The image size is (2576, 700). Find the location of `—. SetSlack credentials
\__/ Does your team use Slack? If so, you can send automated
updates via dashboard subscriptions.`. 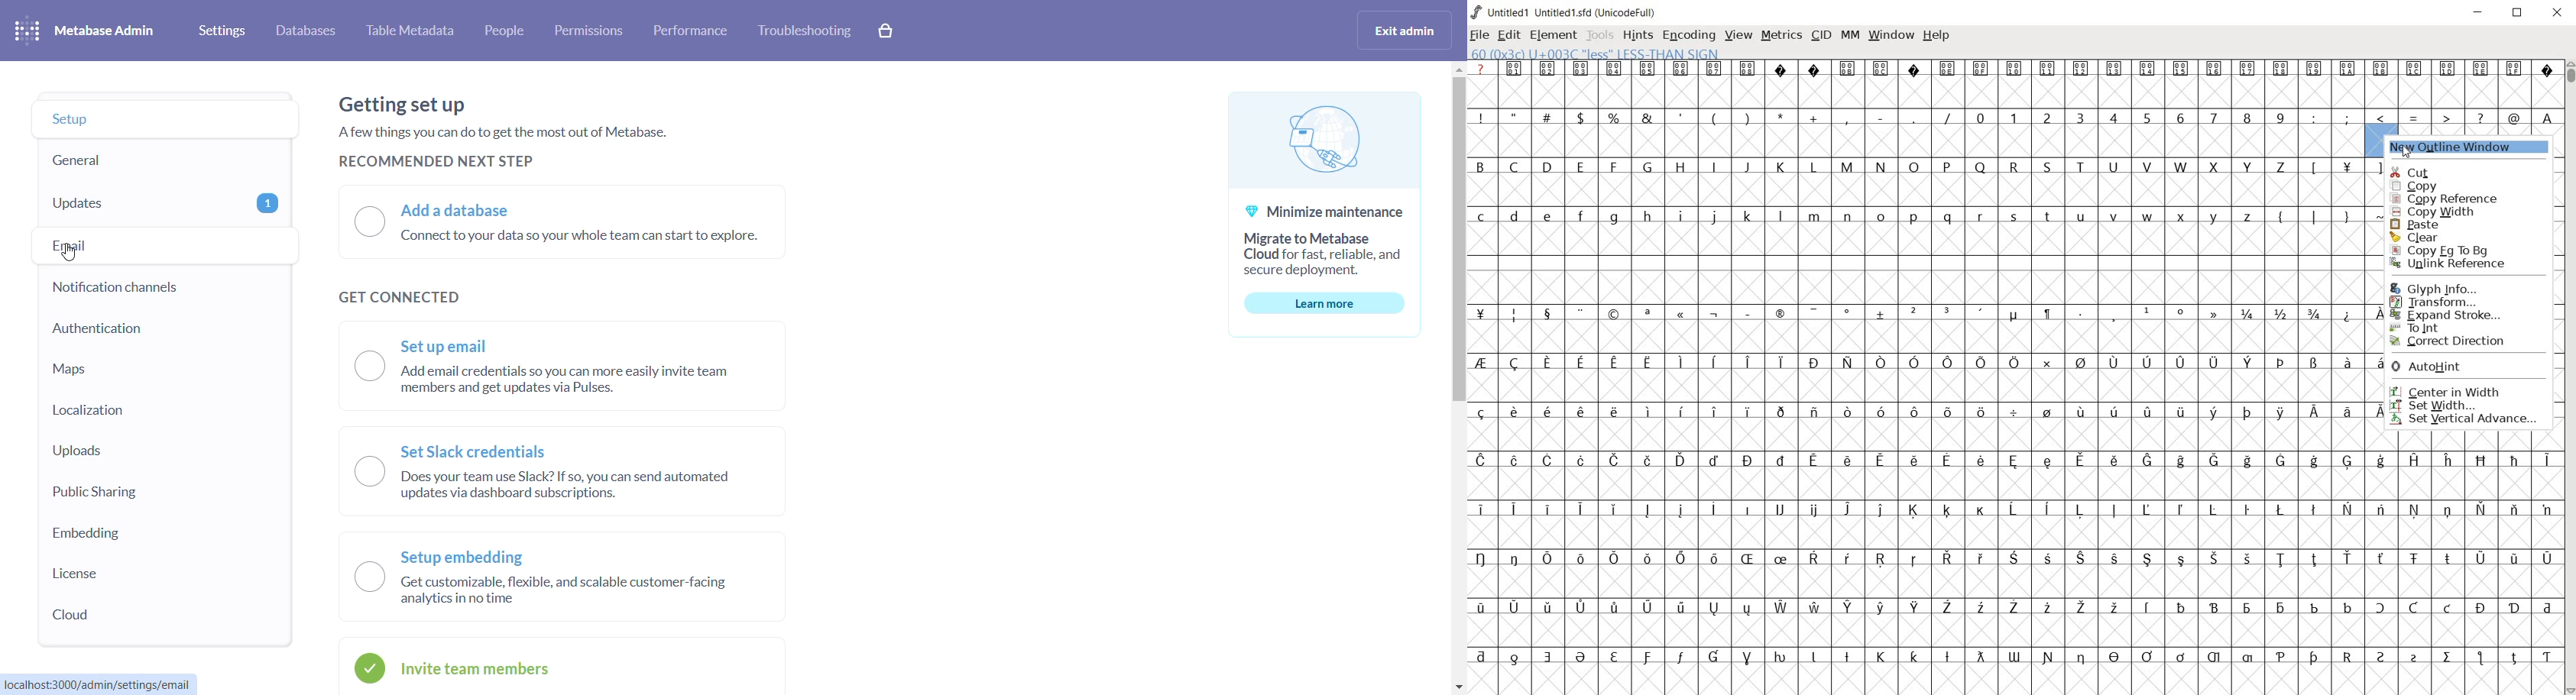

—. SetSlack credentials
\__/ Does your team use Slack? If so, you can send automated
updates via dashboard subscriptions. is located at coordinates (548, 473).